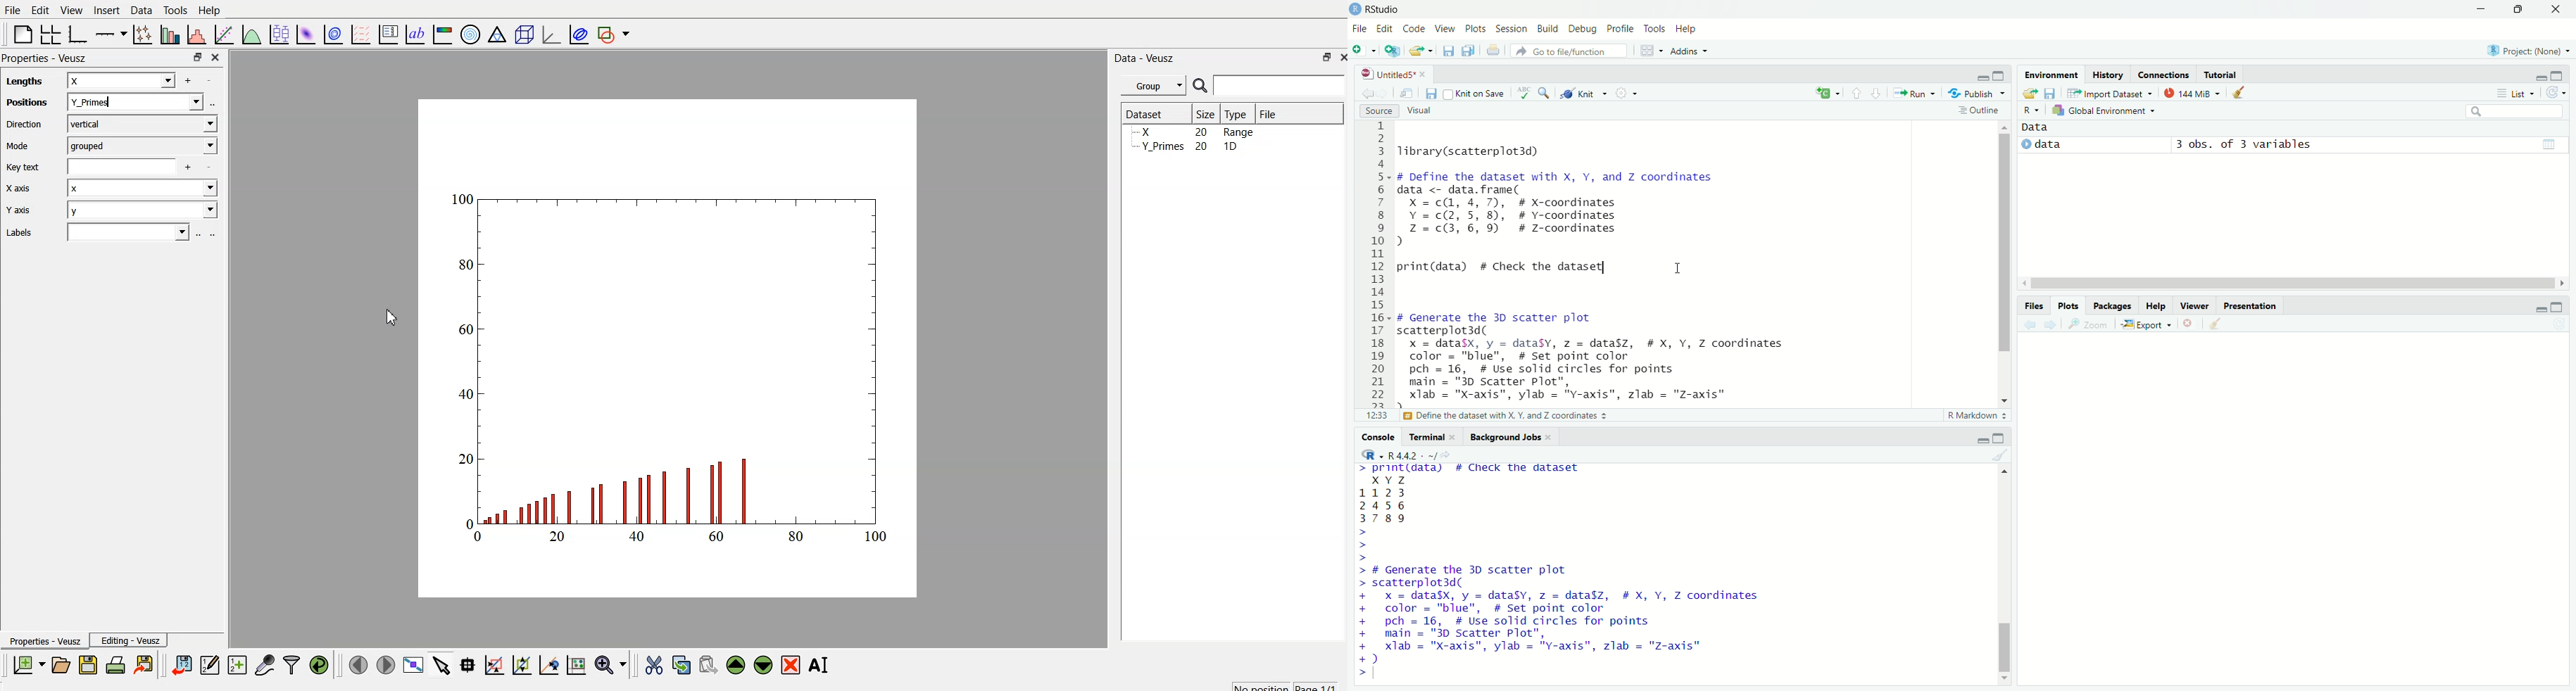 The width and height of the screenshot is (2576, 700). Describe the element at coordinates (111, 102) in the screenshot. I see `Positions    Y_primes` at that location.